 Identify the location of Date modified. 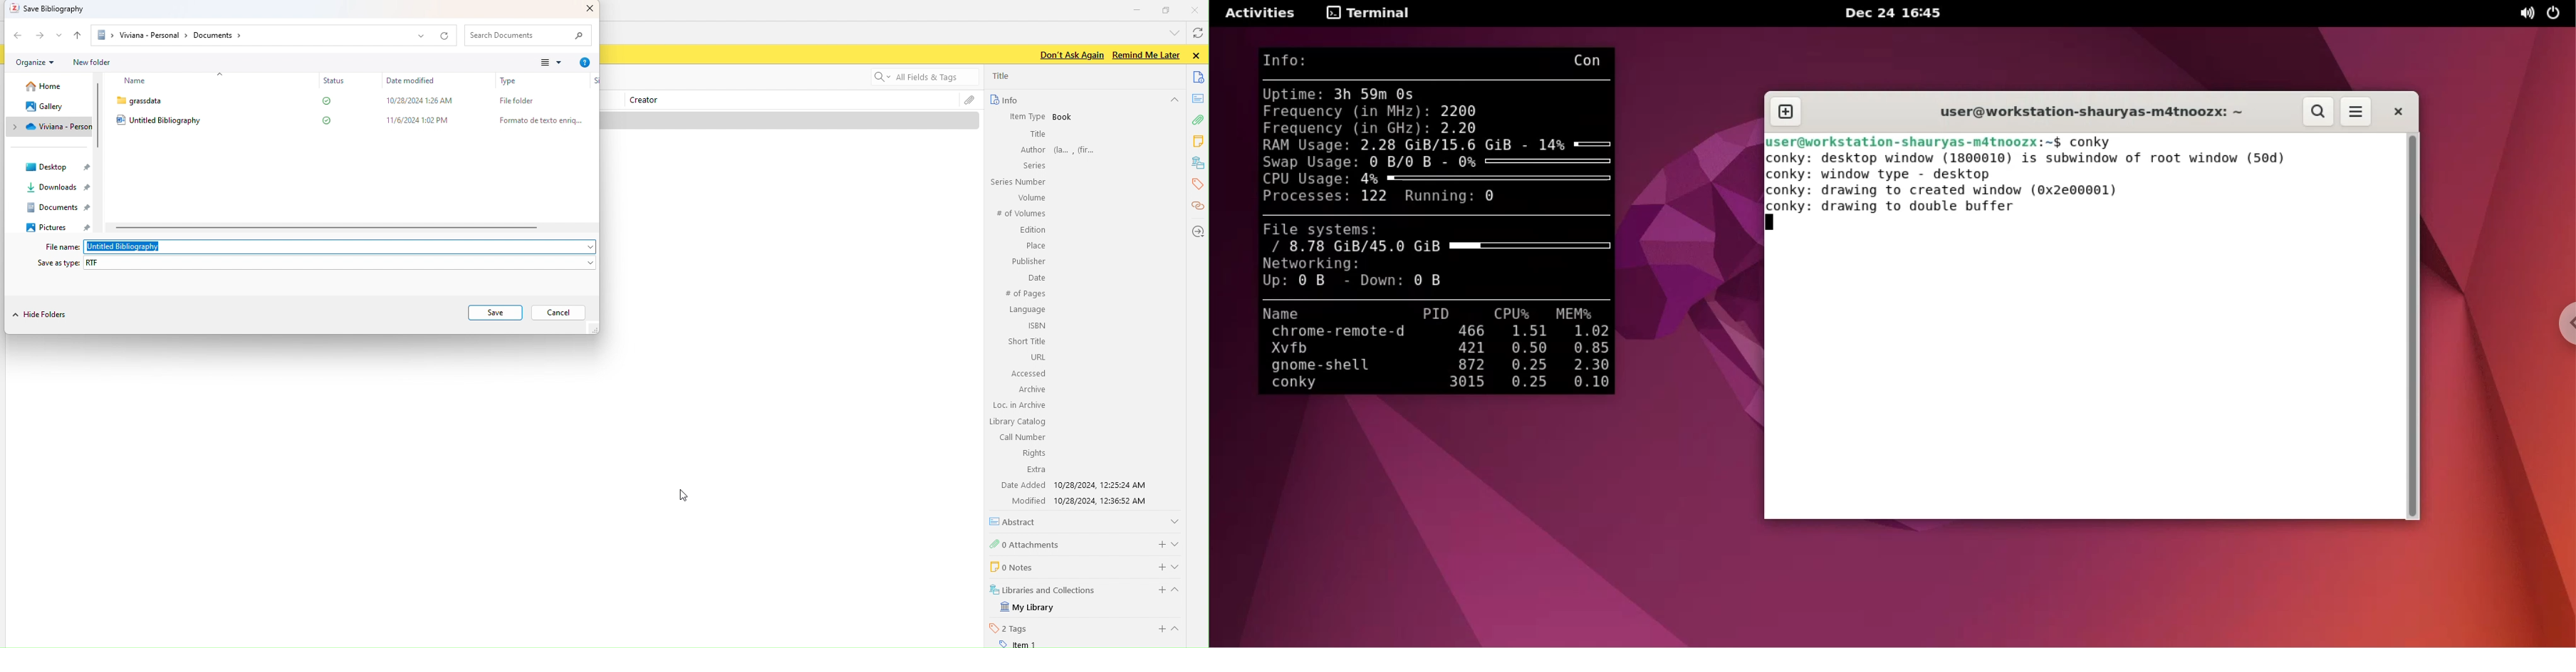
(410, 81).